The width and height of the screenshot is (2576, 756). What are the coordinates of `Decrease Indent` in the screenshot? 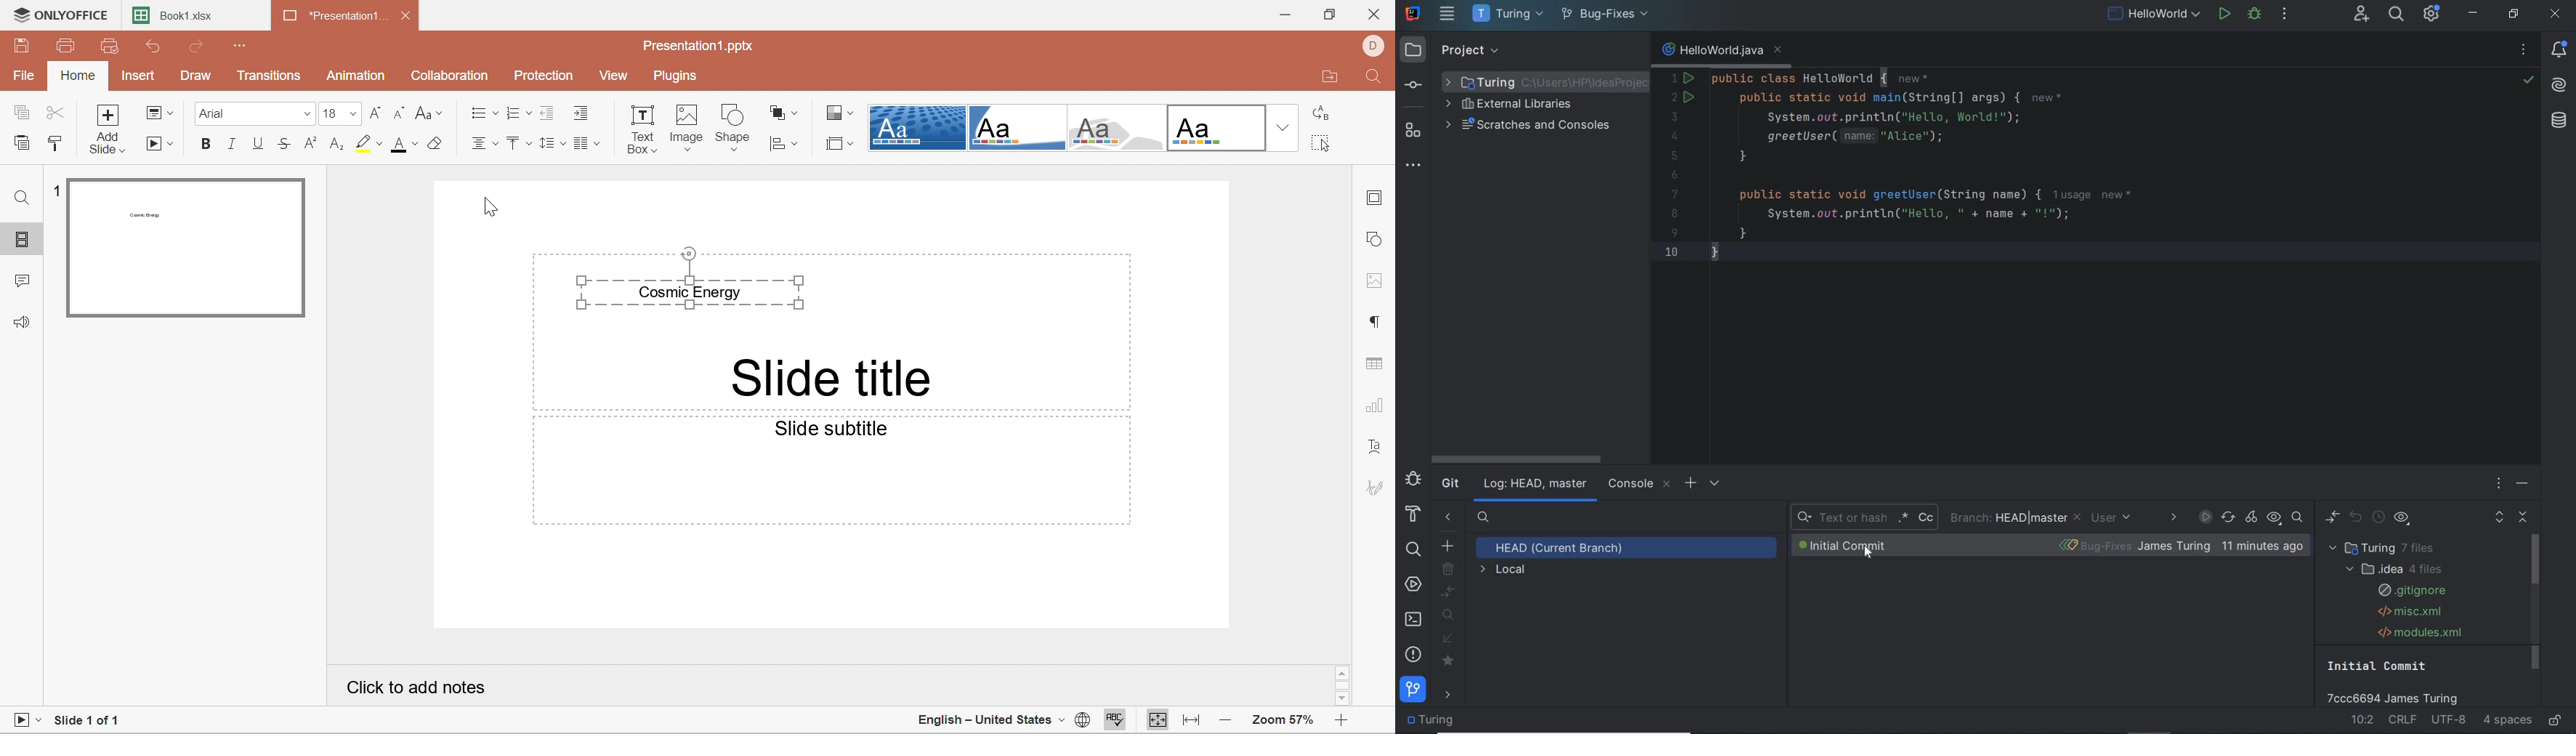 It's located at (546, 112).